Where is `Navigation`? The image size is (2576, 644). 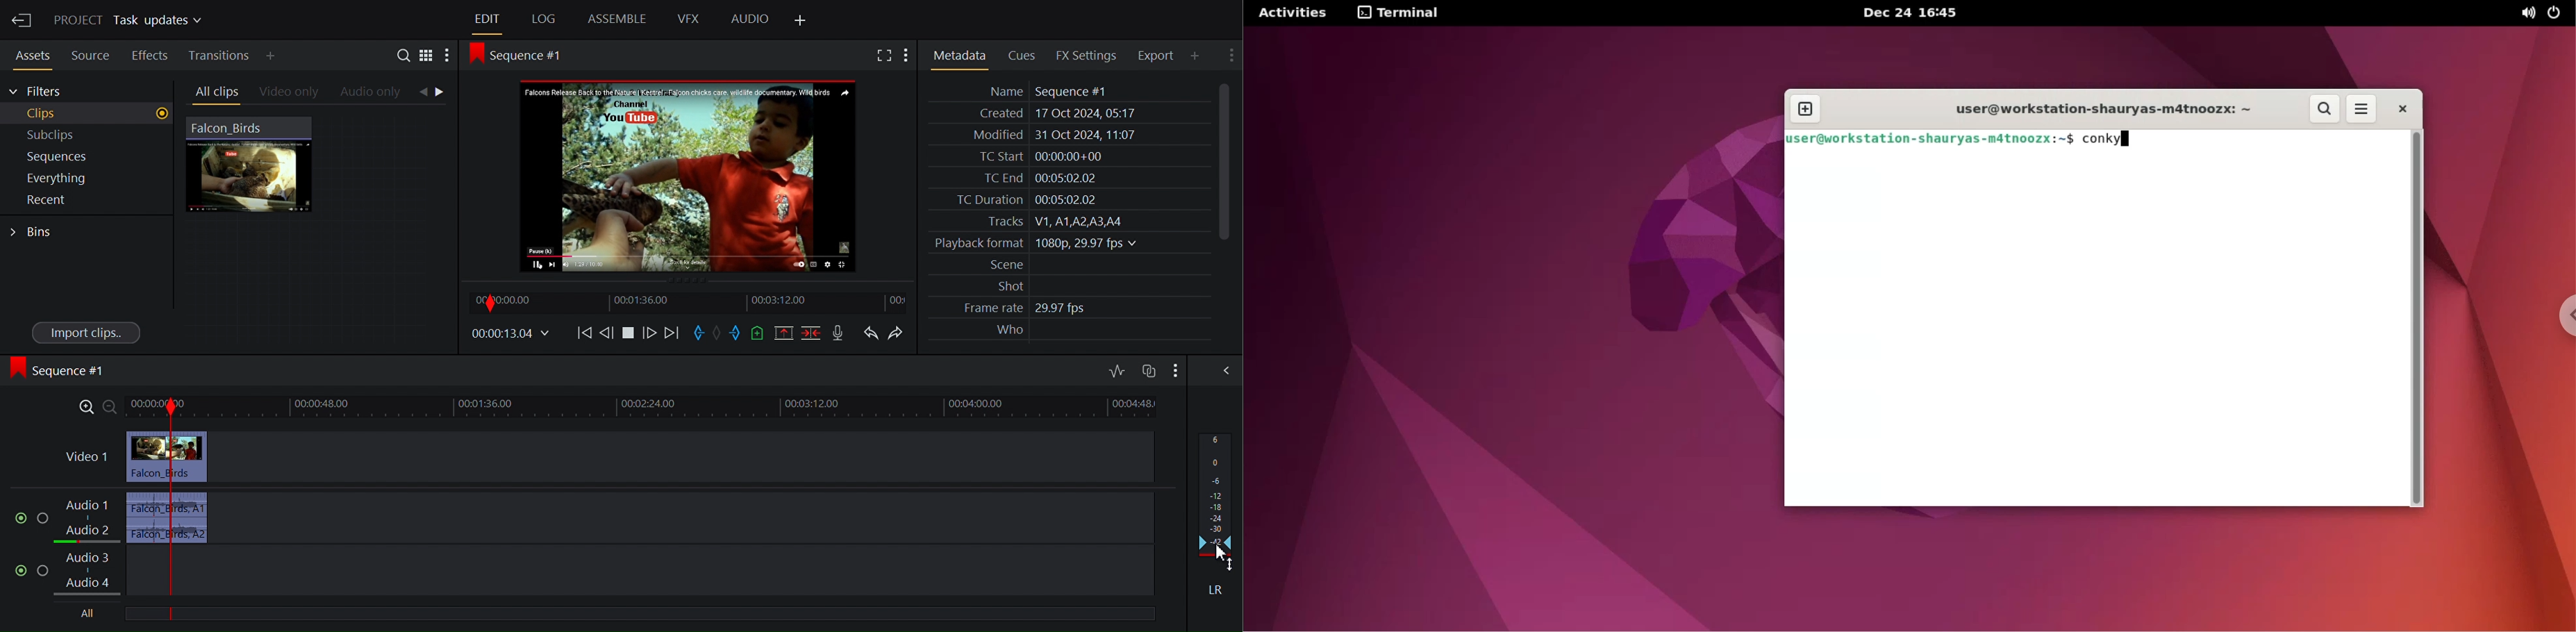
Navigation is located at coordinates (439, 93).